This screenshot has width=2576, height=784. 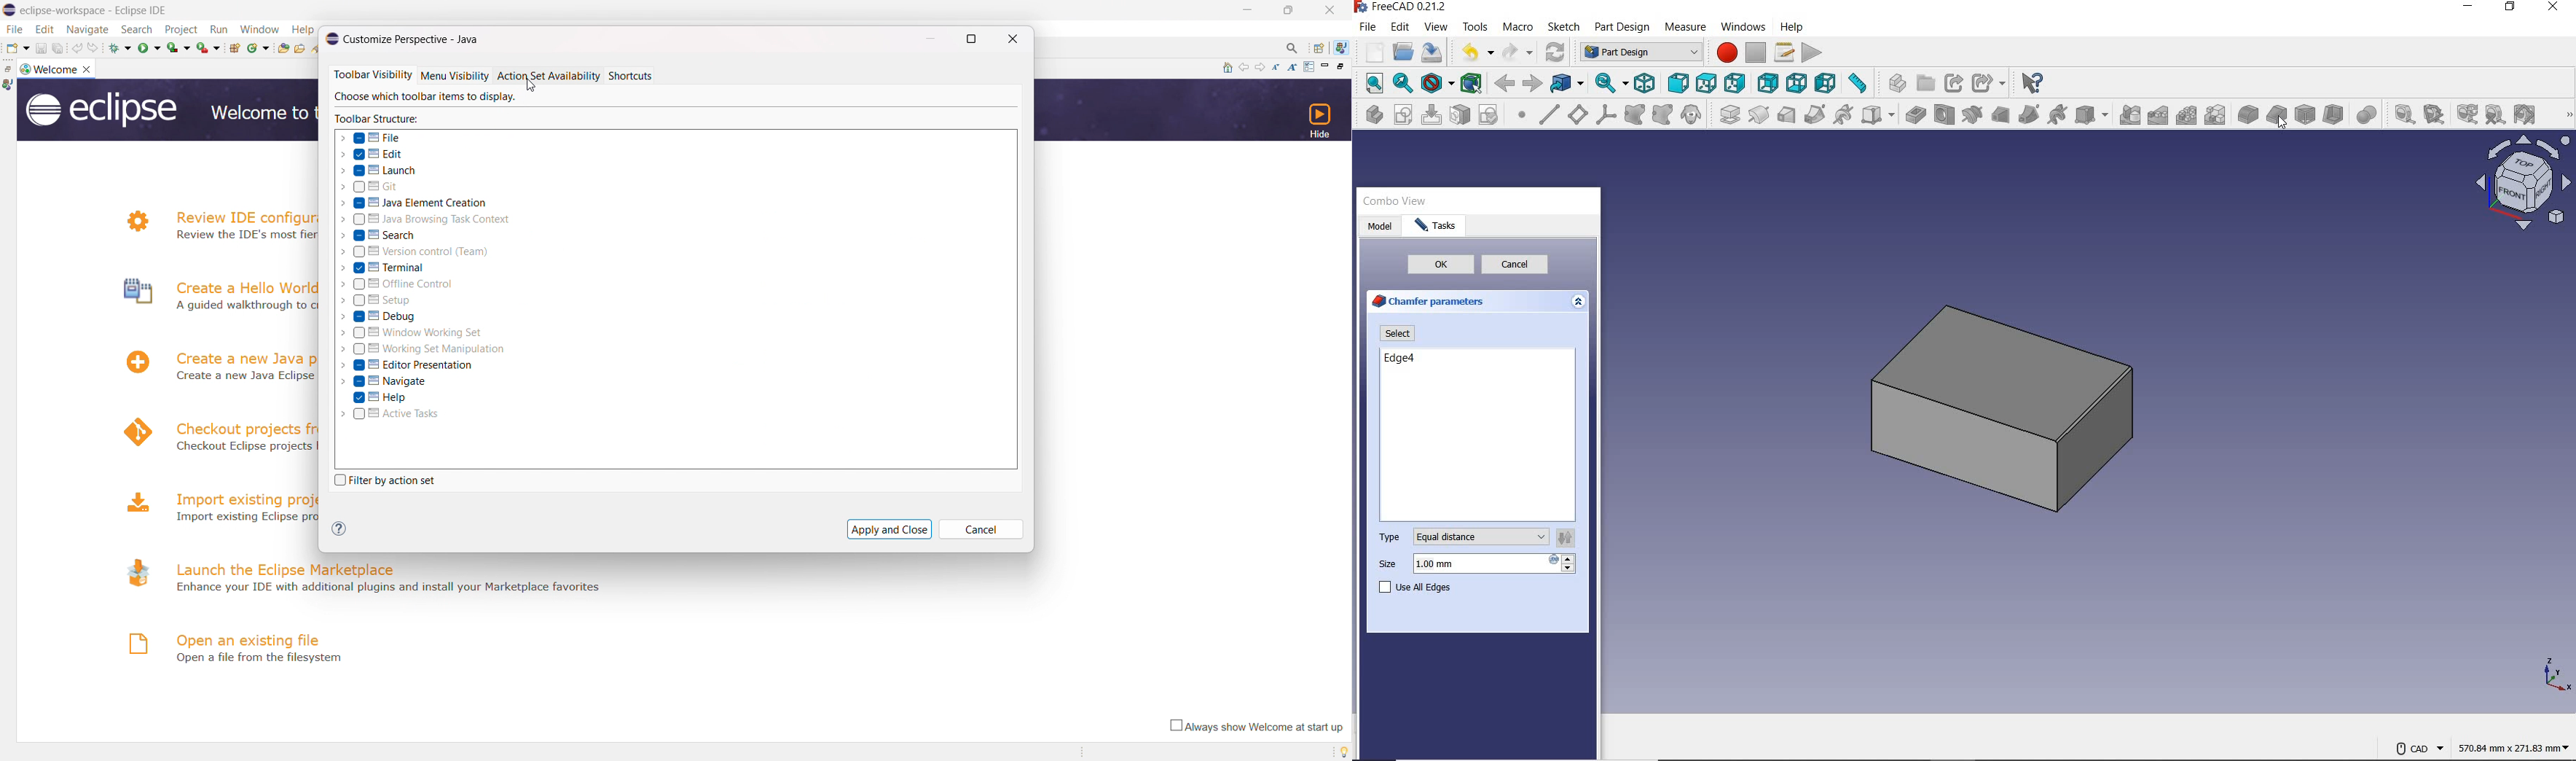 I want to click on create multitransform, so click(x=2215, y=117).